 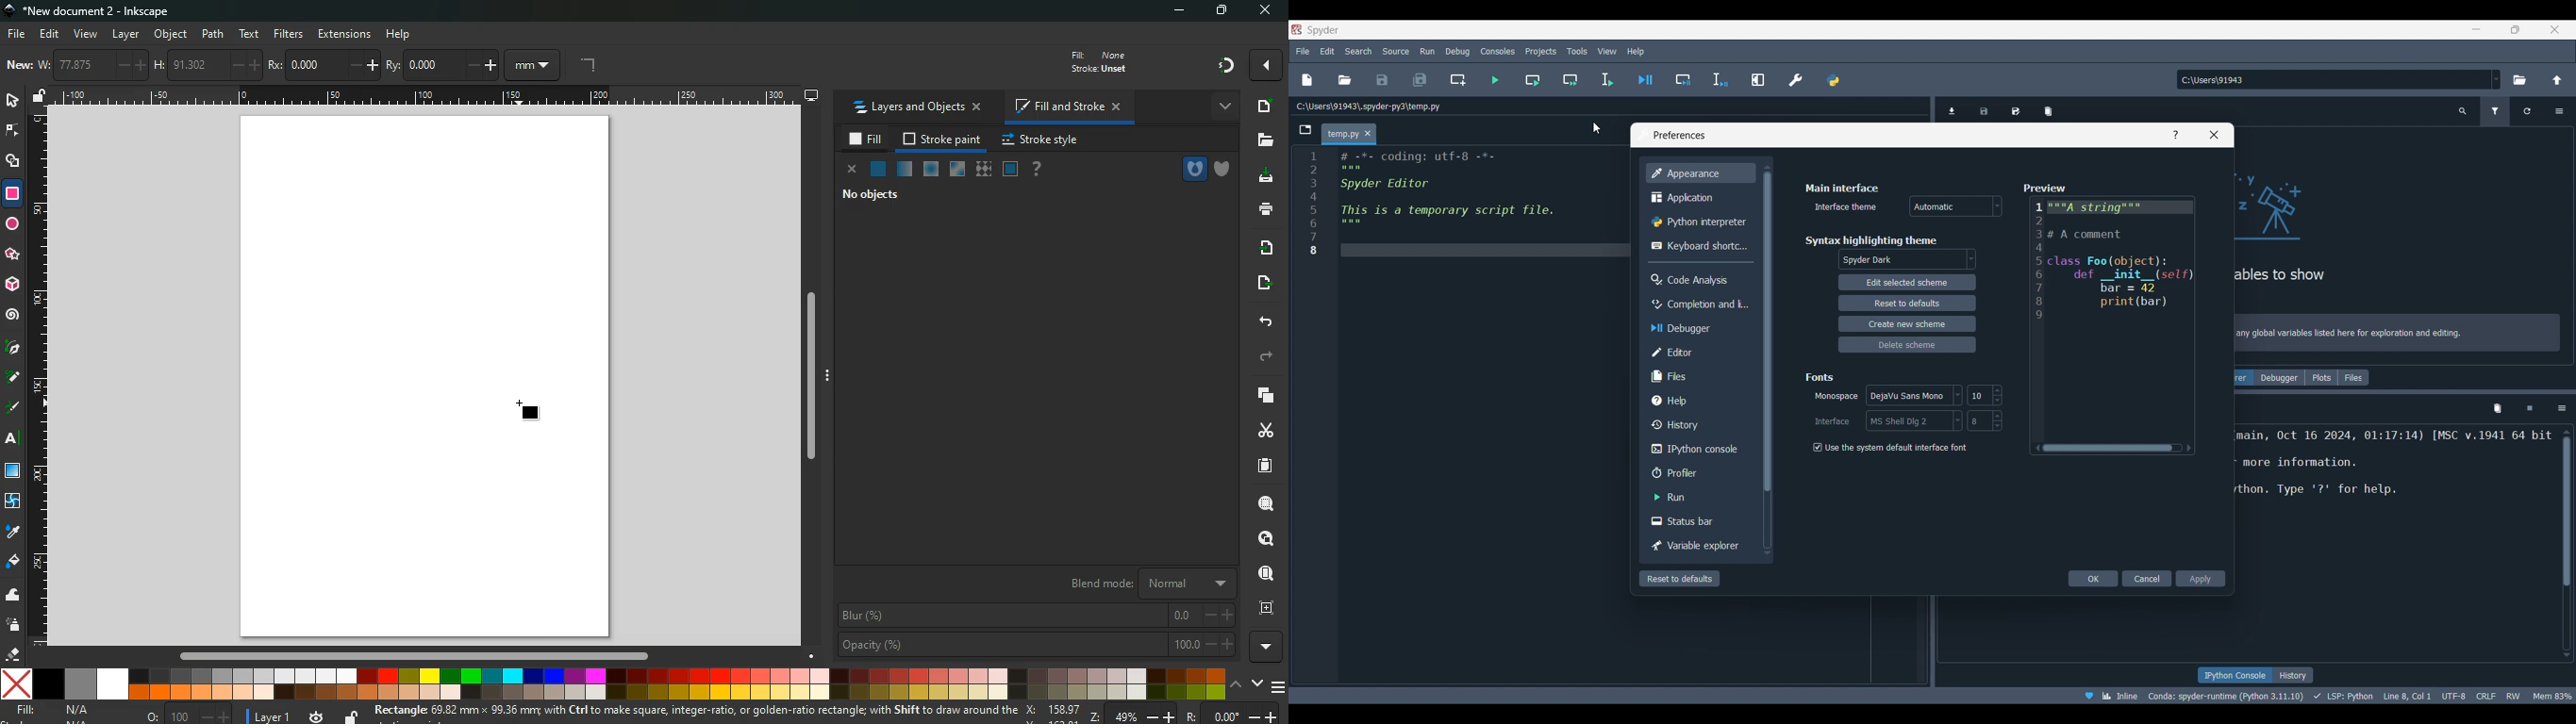 What do you see at coordinates (1264, 536) in the screenshot?
I see `lokk` at bounding box center [1264, 536].